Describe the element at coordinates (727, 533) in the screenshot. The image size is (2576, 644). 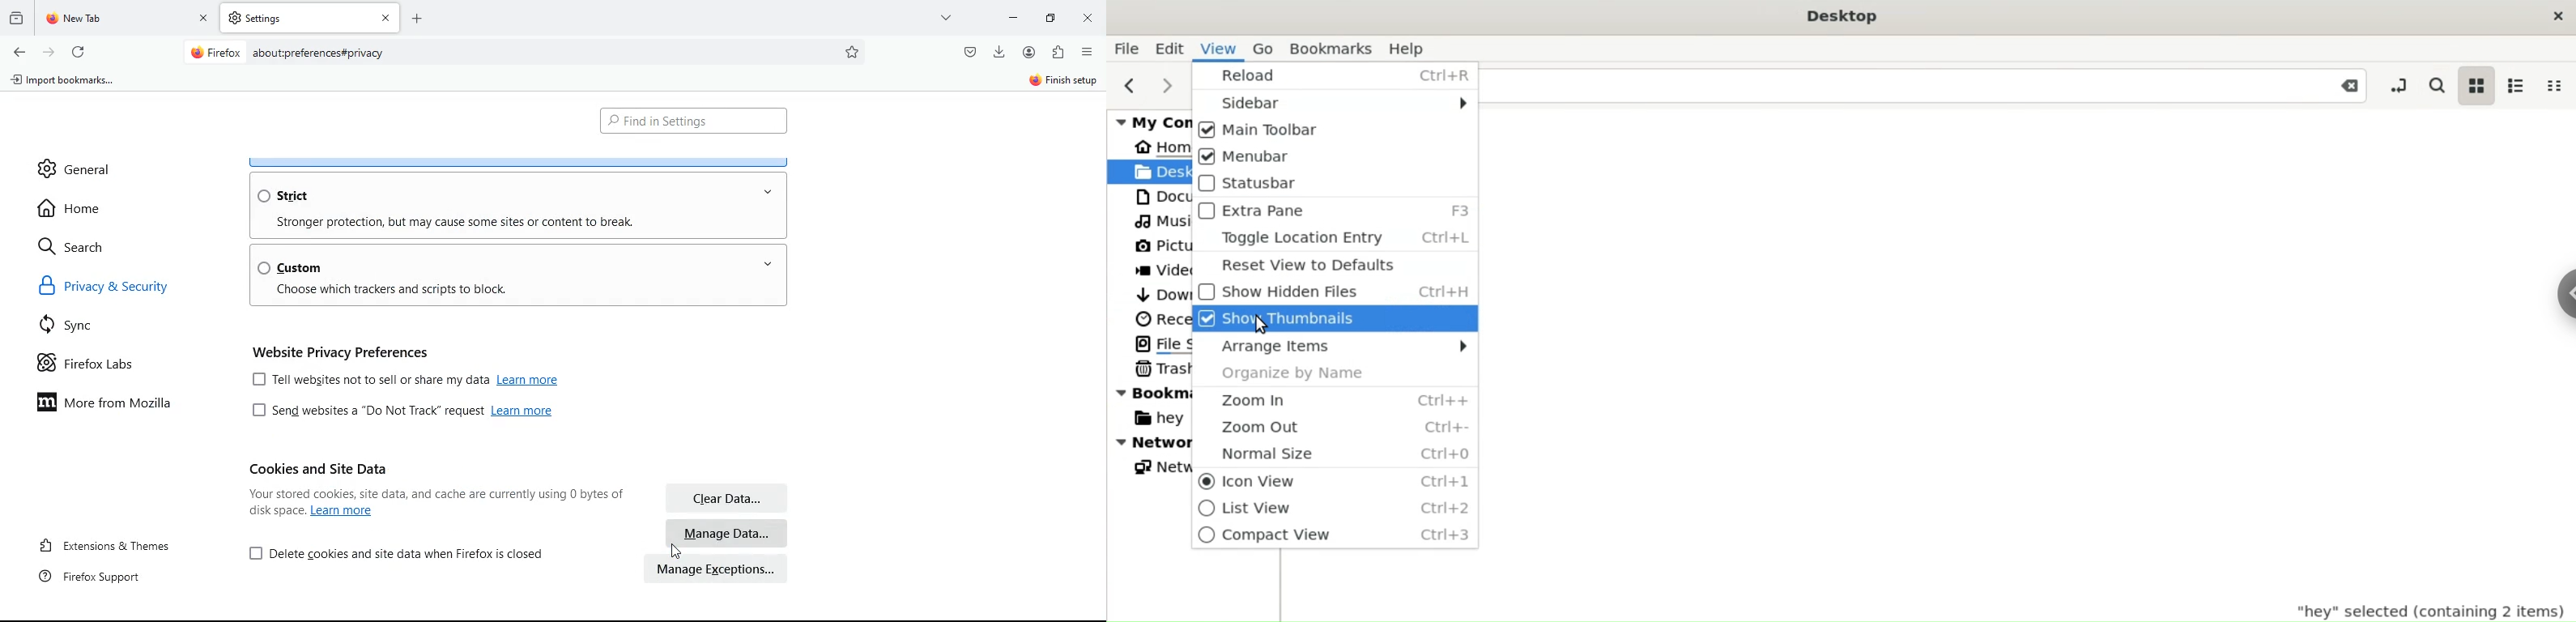
I see `manage data` at that location.